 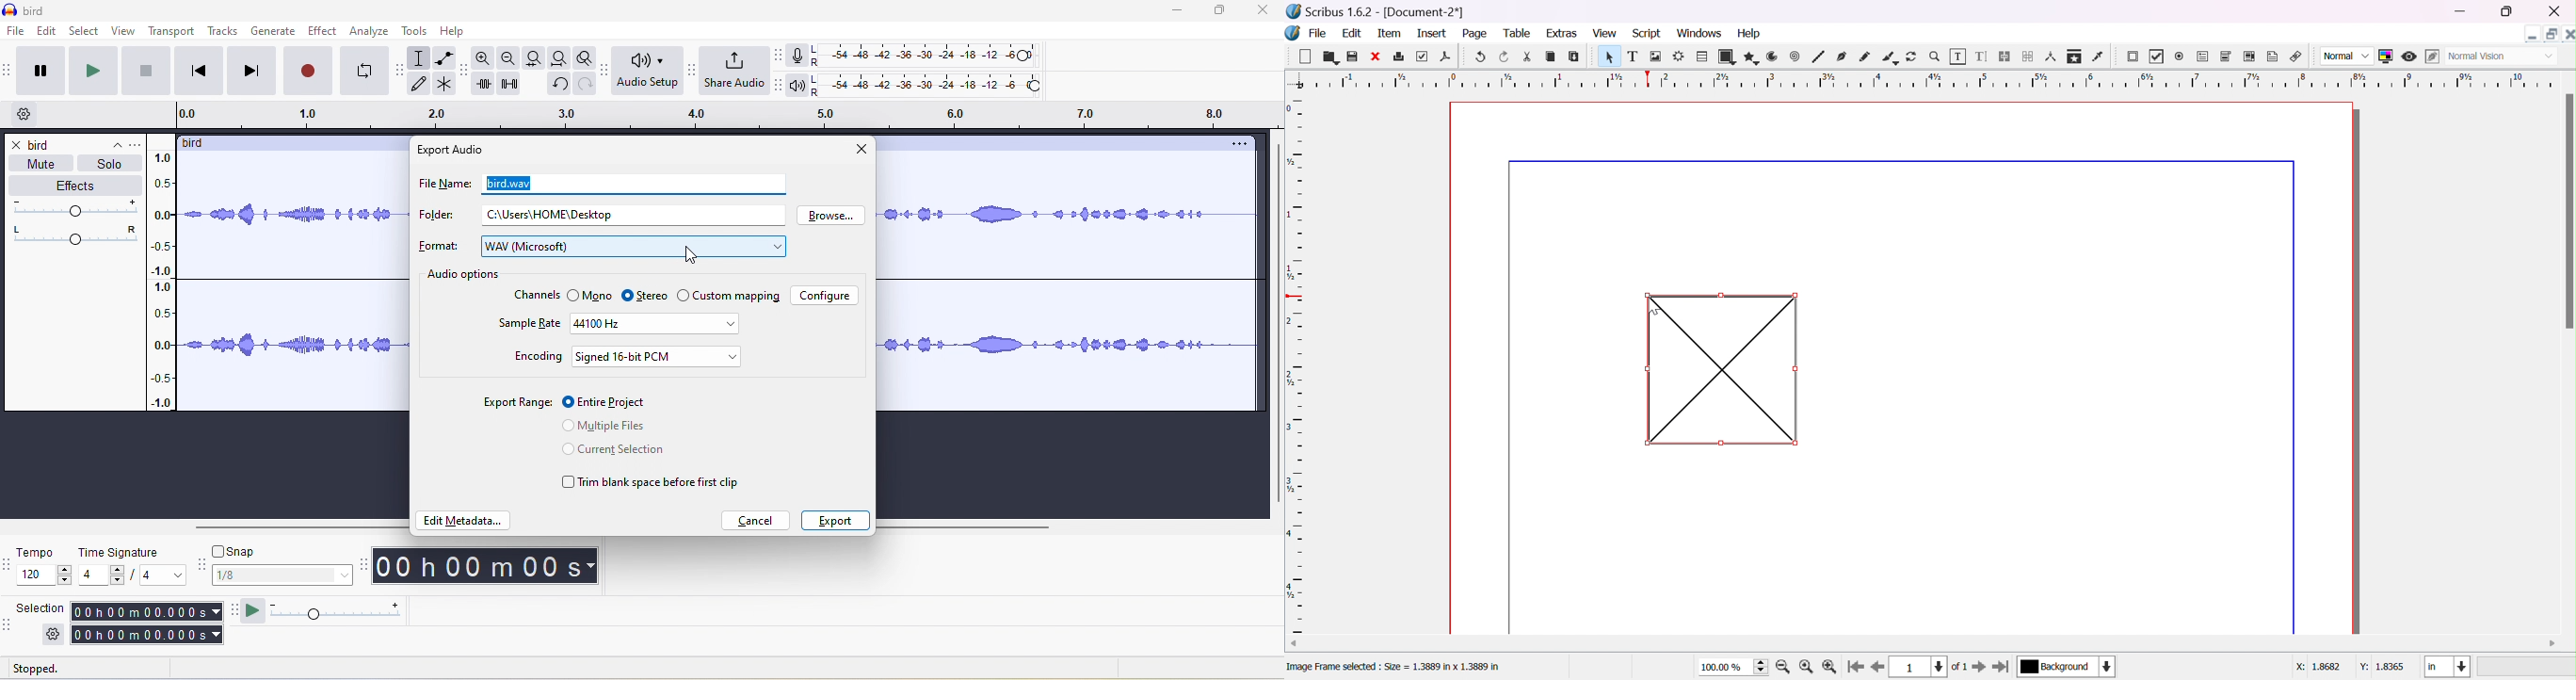 What do you see at coordinates (441, 248) in the screenshot?
I see `format` at bounding box center [441, 248].